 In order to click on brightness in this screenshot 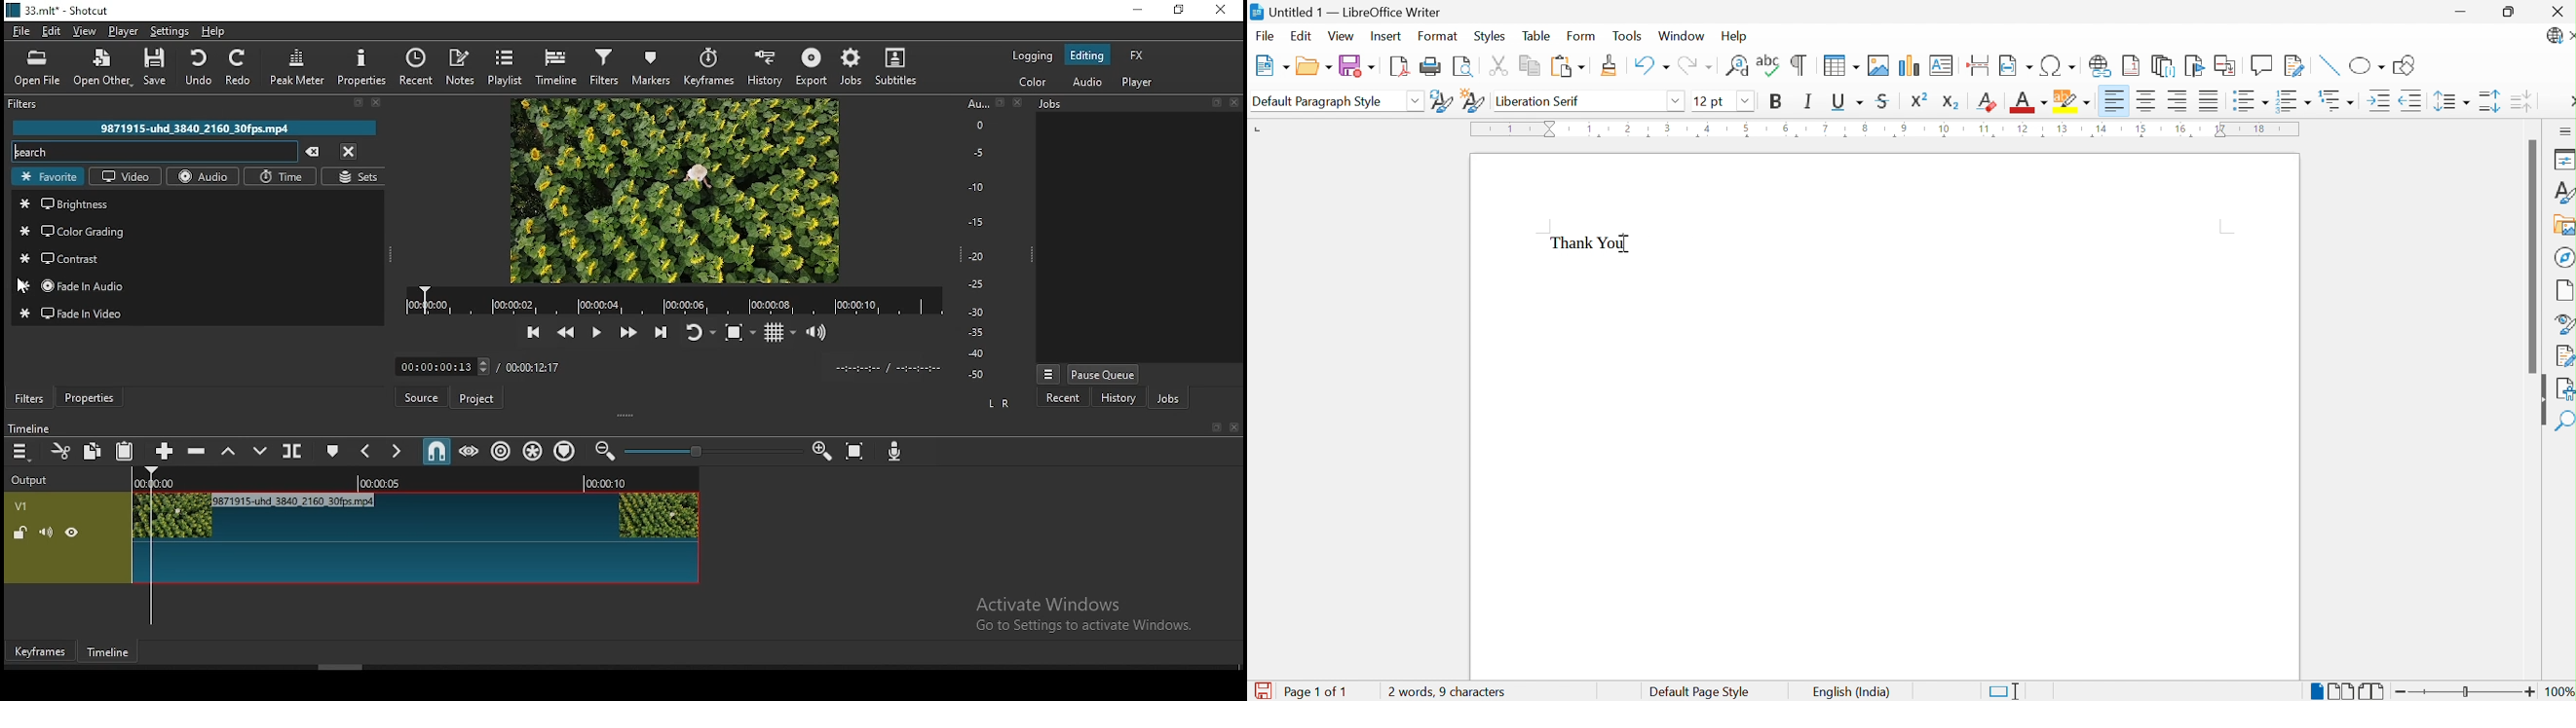, I will do `click(202, 204)`.